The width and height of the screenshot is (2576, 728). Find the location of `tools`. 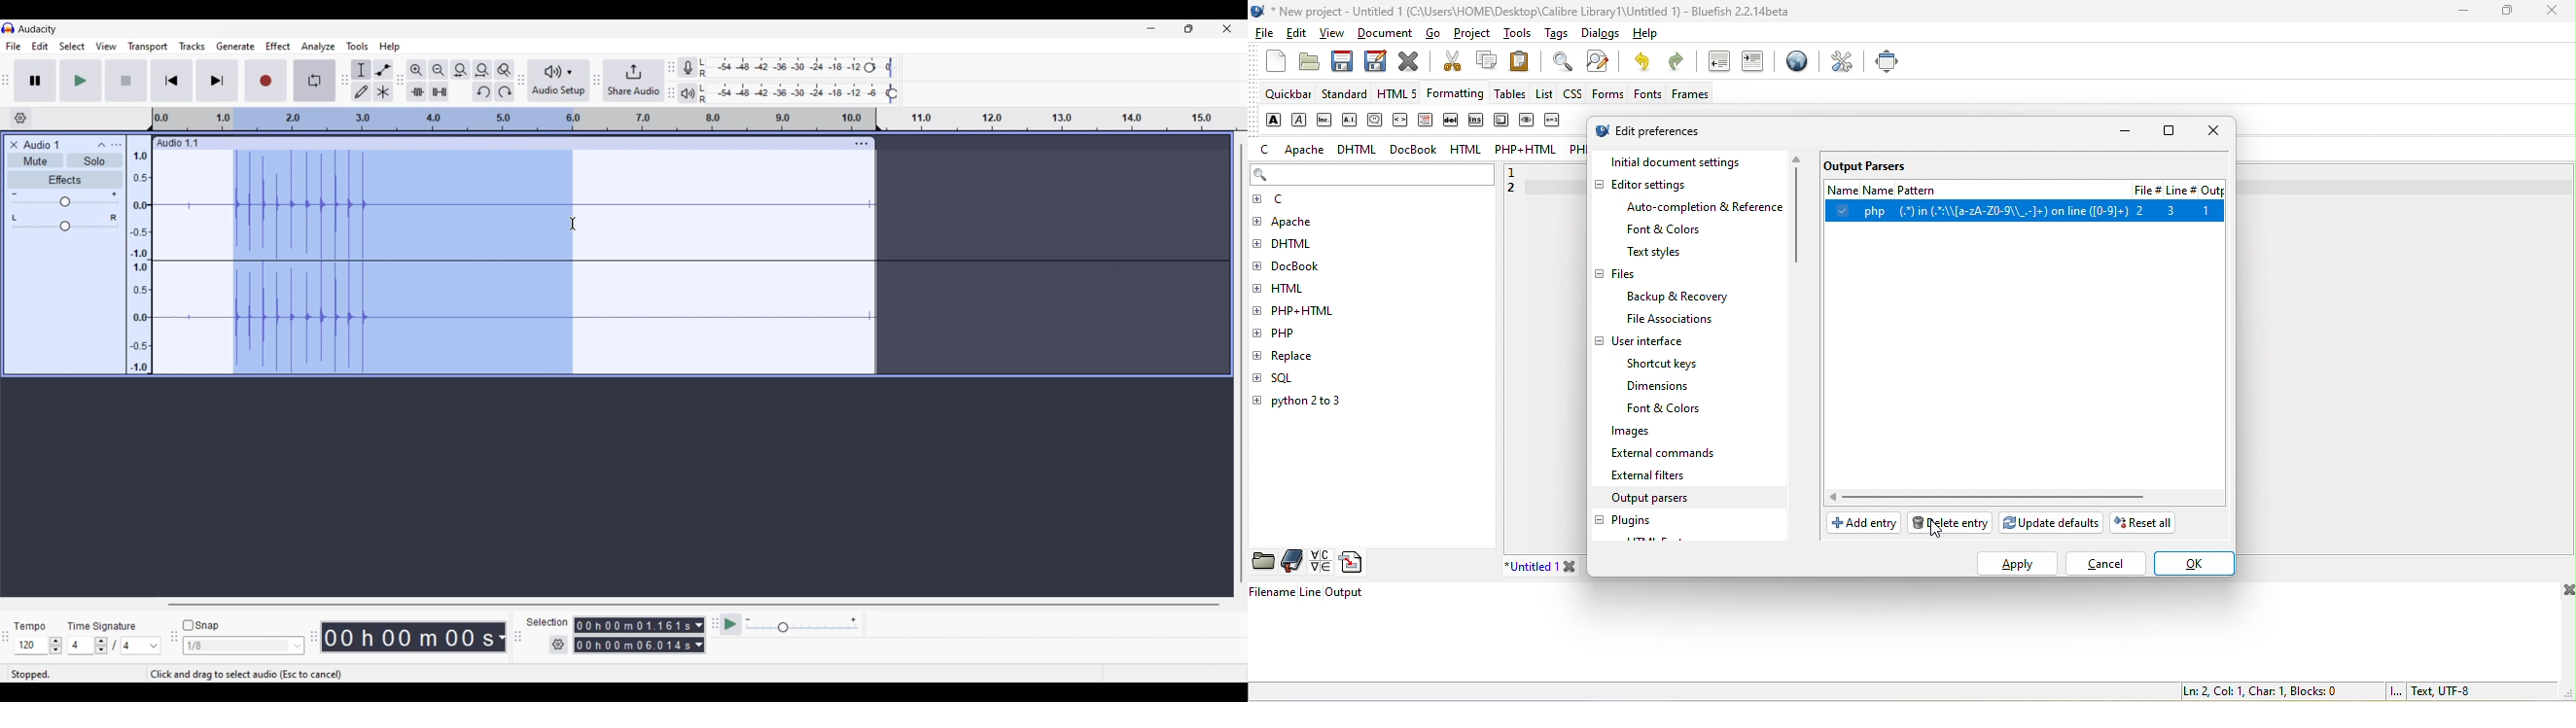

tools is located at coordinates (1516, 33).